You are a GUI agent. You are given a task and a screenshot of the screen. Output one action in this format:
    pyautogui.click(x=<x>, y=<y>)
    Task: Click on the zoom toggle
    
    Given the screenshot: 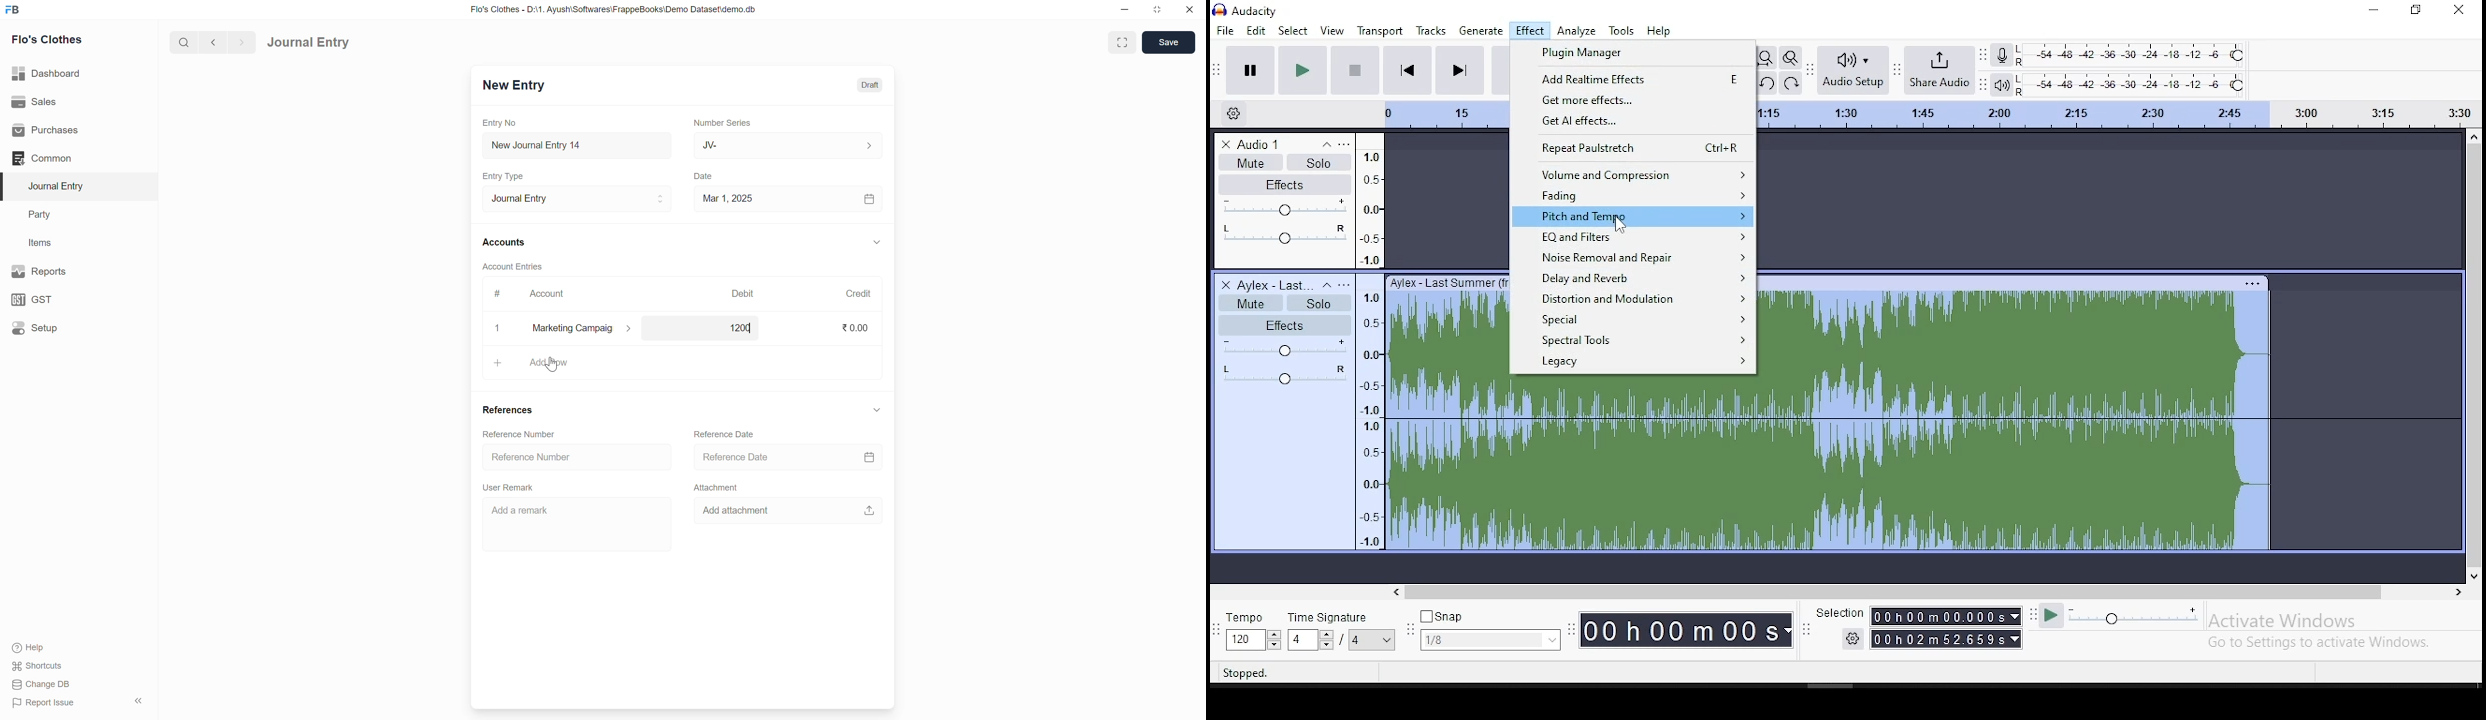 What is the action you would take?
    pyautogui.click(x=1791, y=58)
    